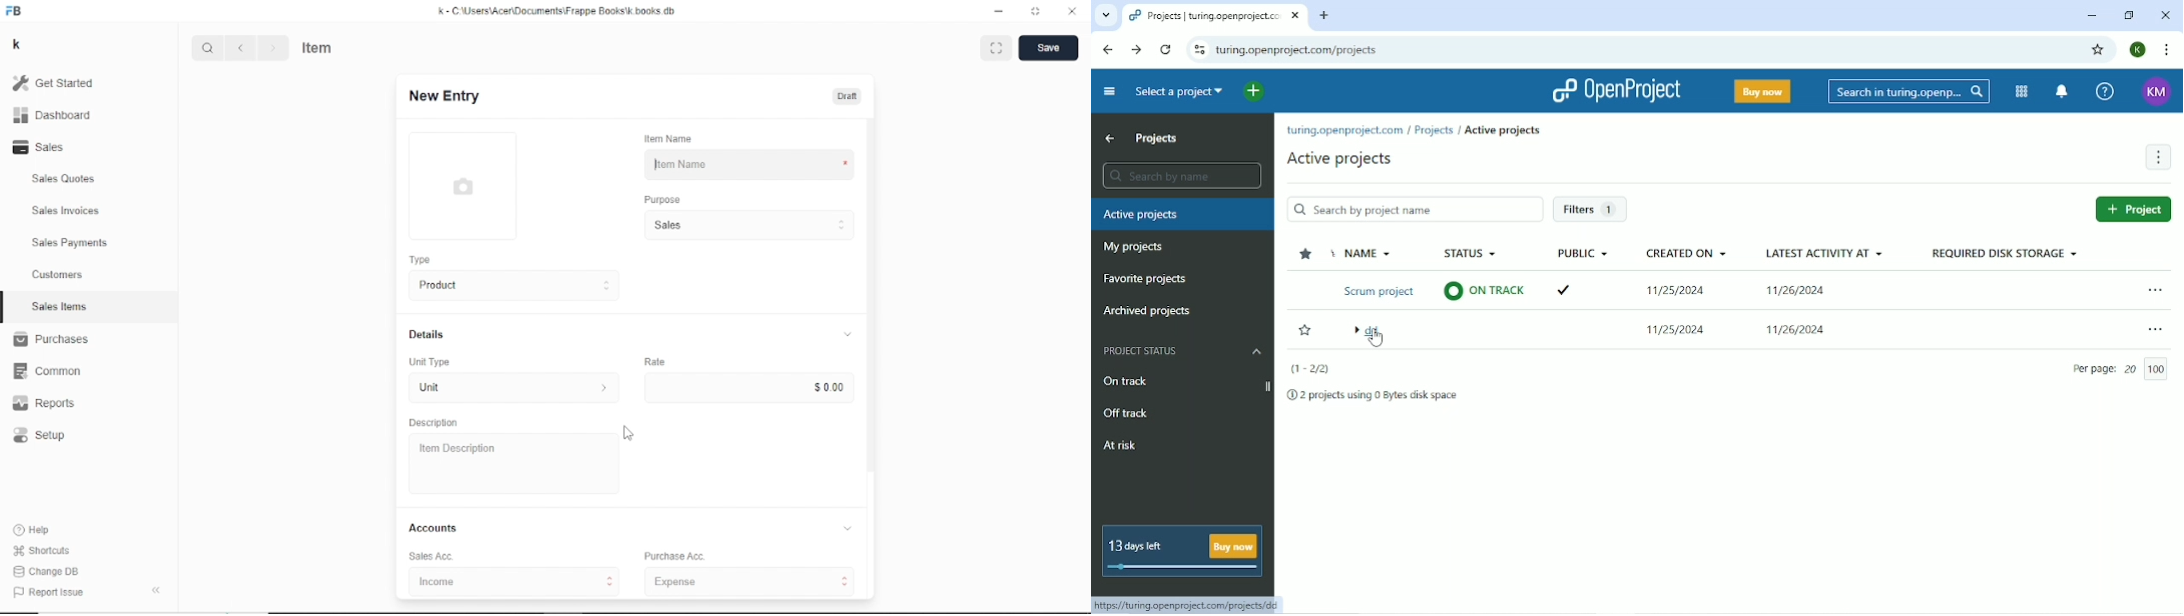  Describe the element at coordinates (1181, 177) in the screenshot. I see `Search by name` at that location.